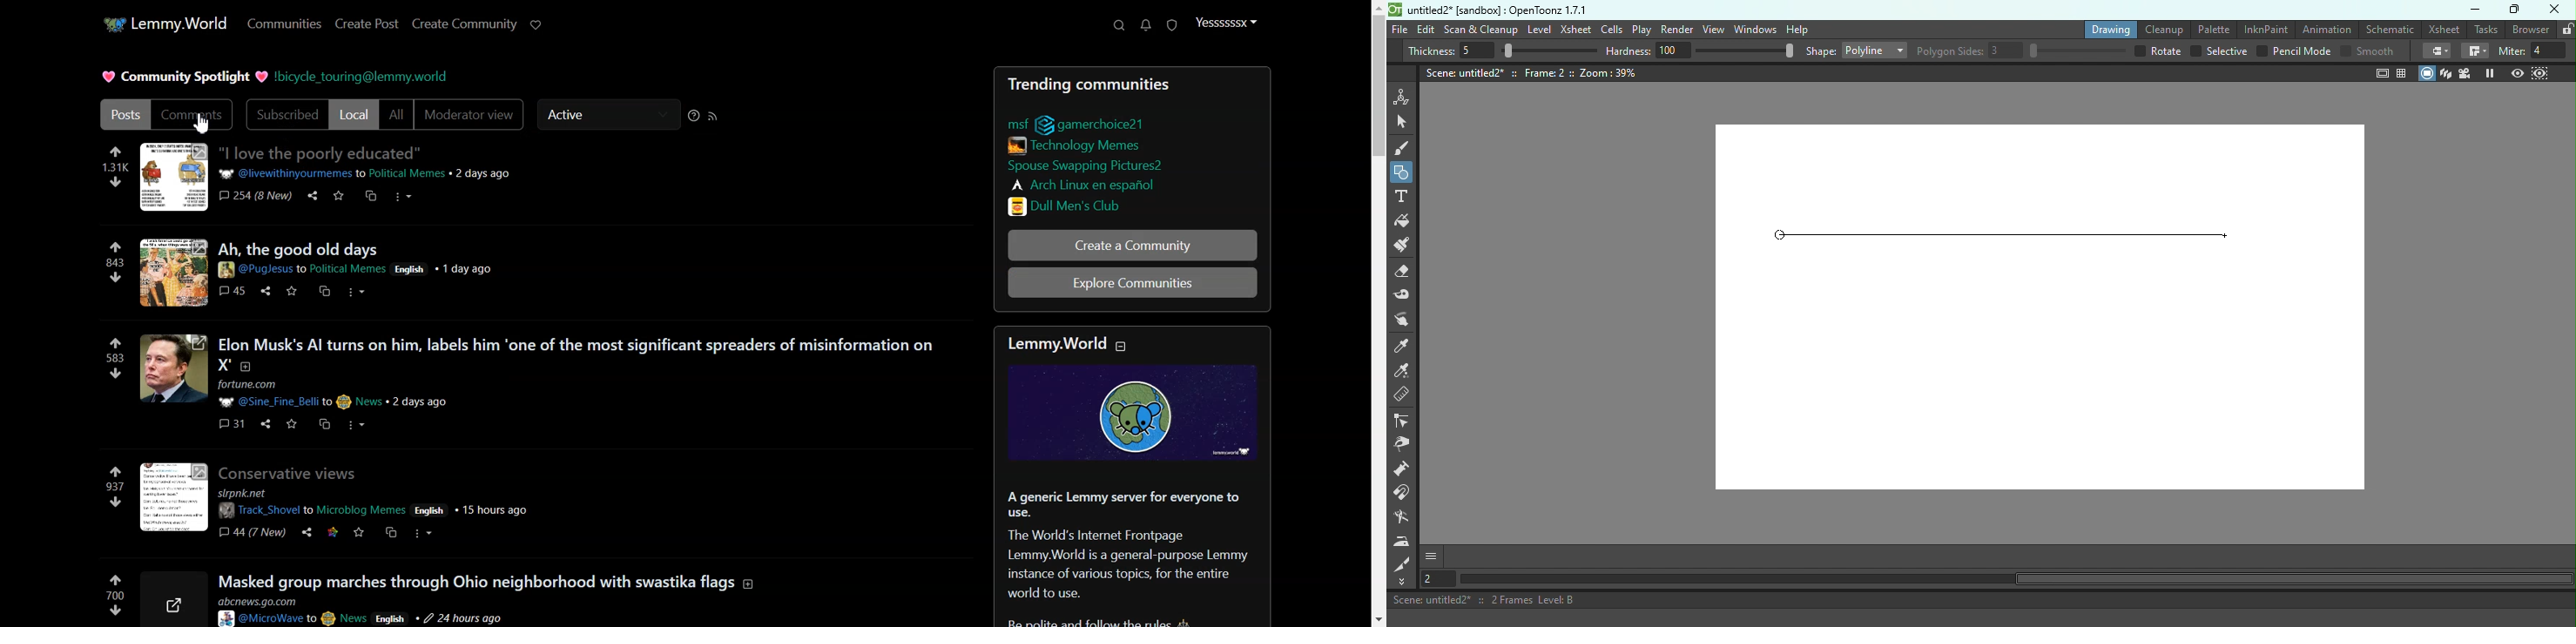 This screenshot has width=2576, height=644. What do you see at coordinates (1407, 246) in the screenshot?
I see `Paint Brush tool` at bounding box center [1407, 246].